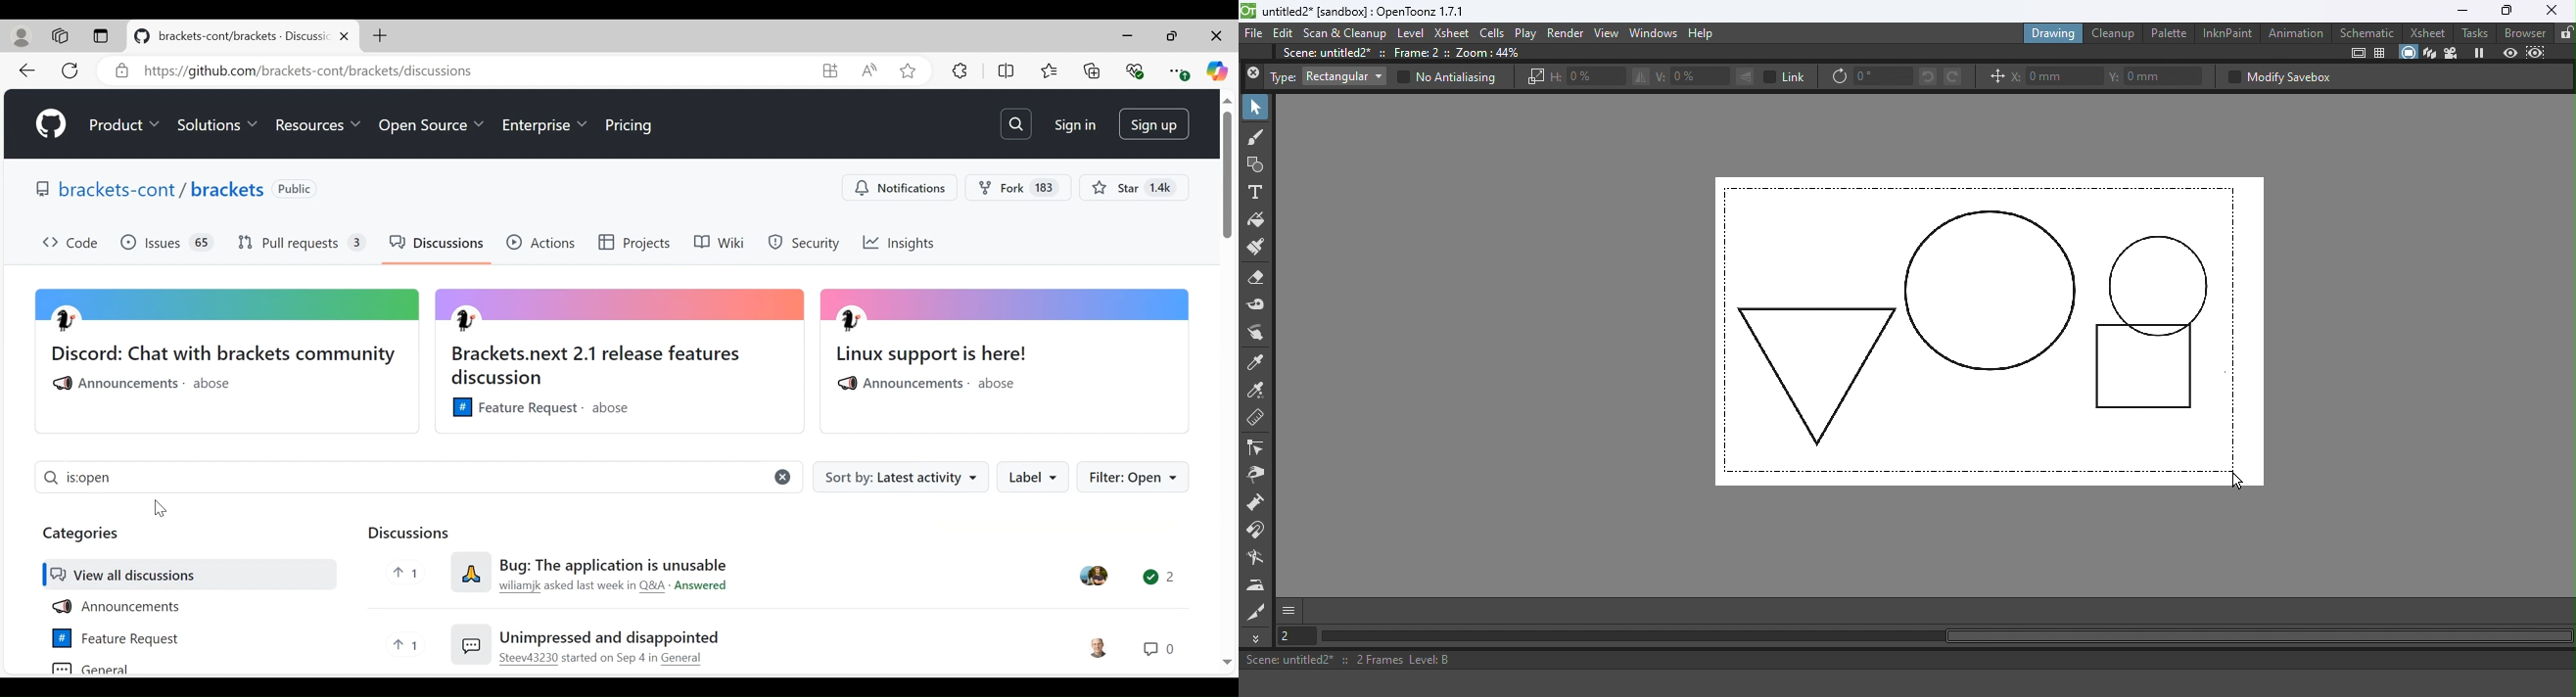  I want to click on Chat, so click(1159, 648).